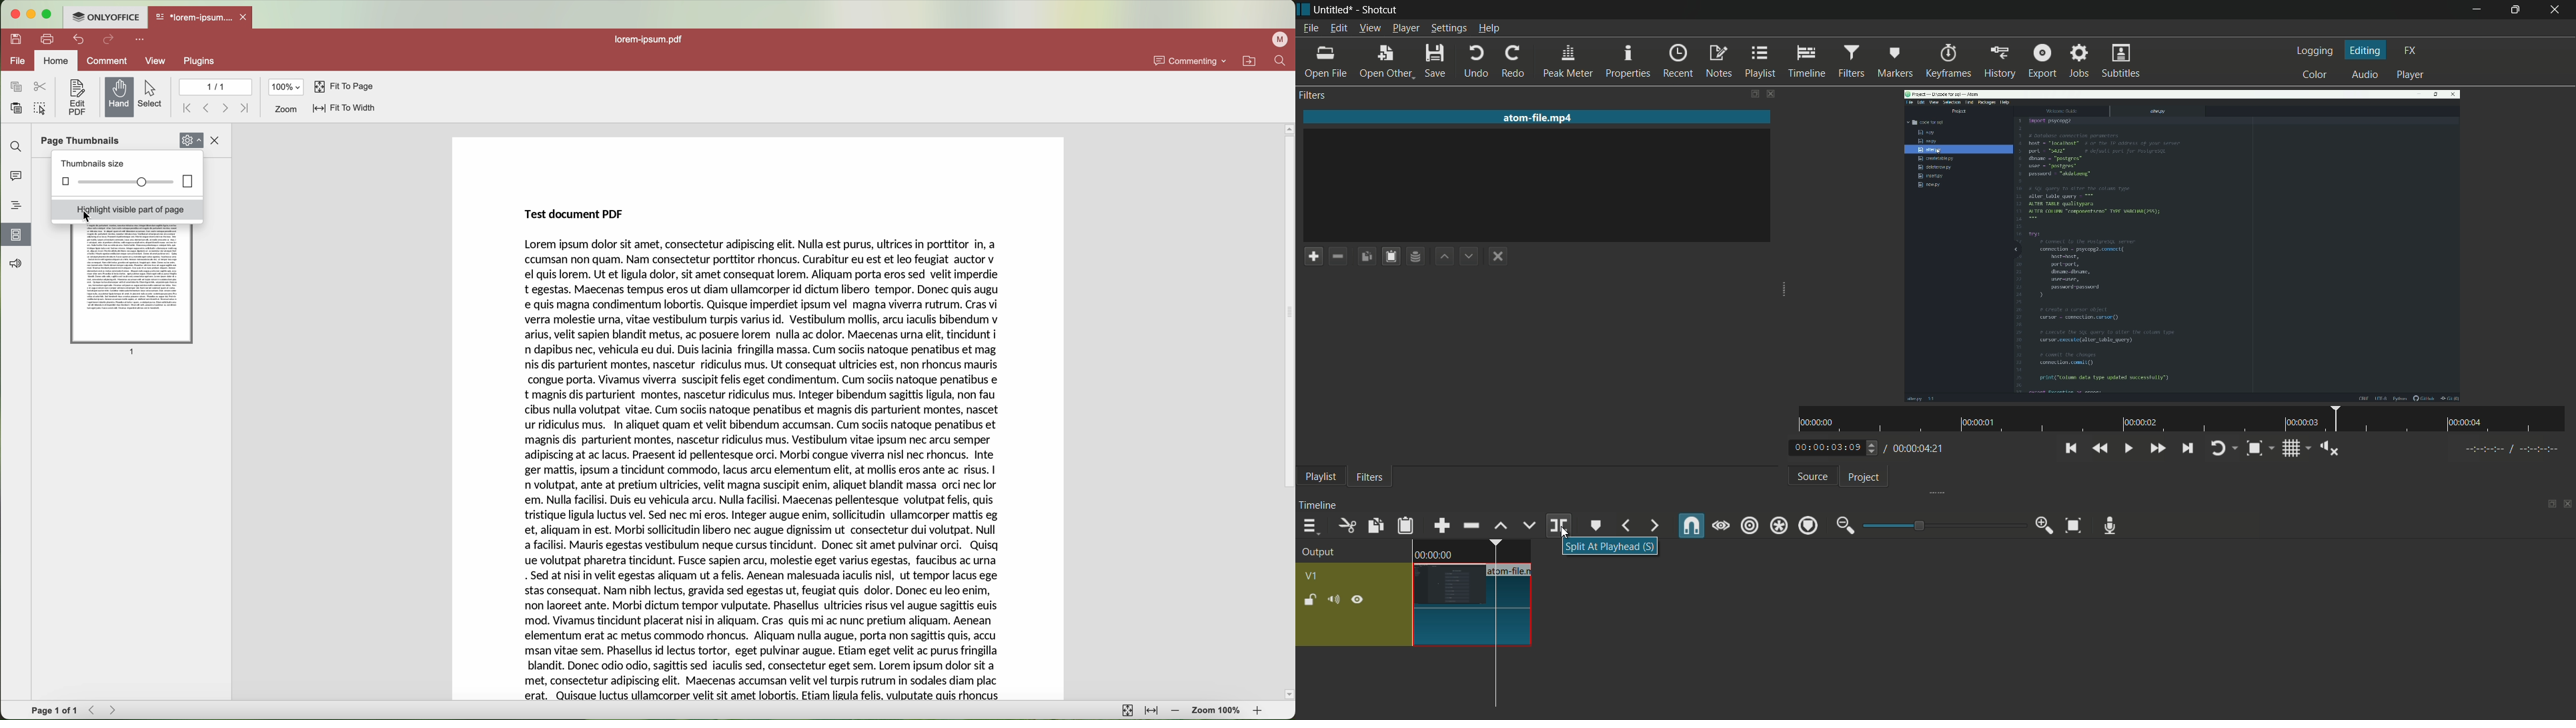 This screenshot has width=2576, height=728. What do you see at coordinates (1894, 63) in the screenshot?
I see `markers` at bounding box center [1894, 63].